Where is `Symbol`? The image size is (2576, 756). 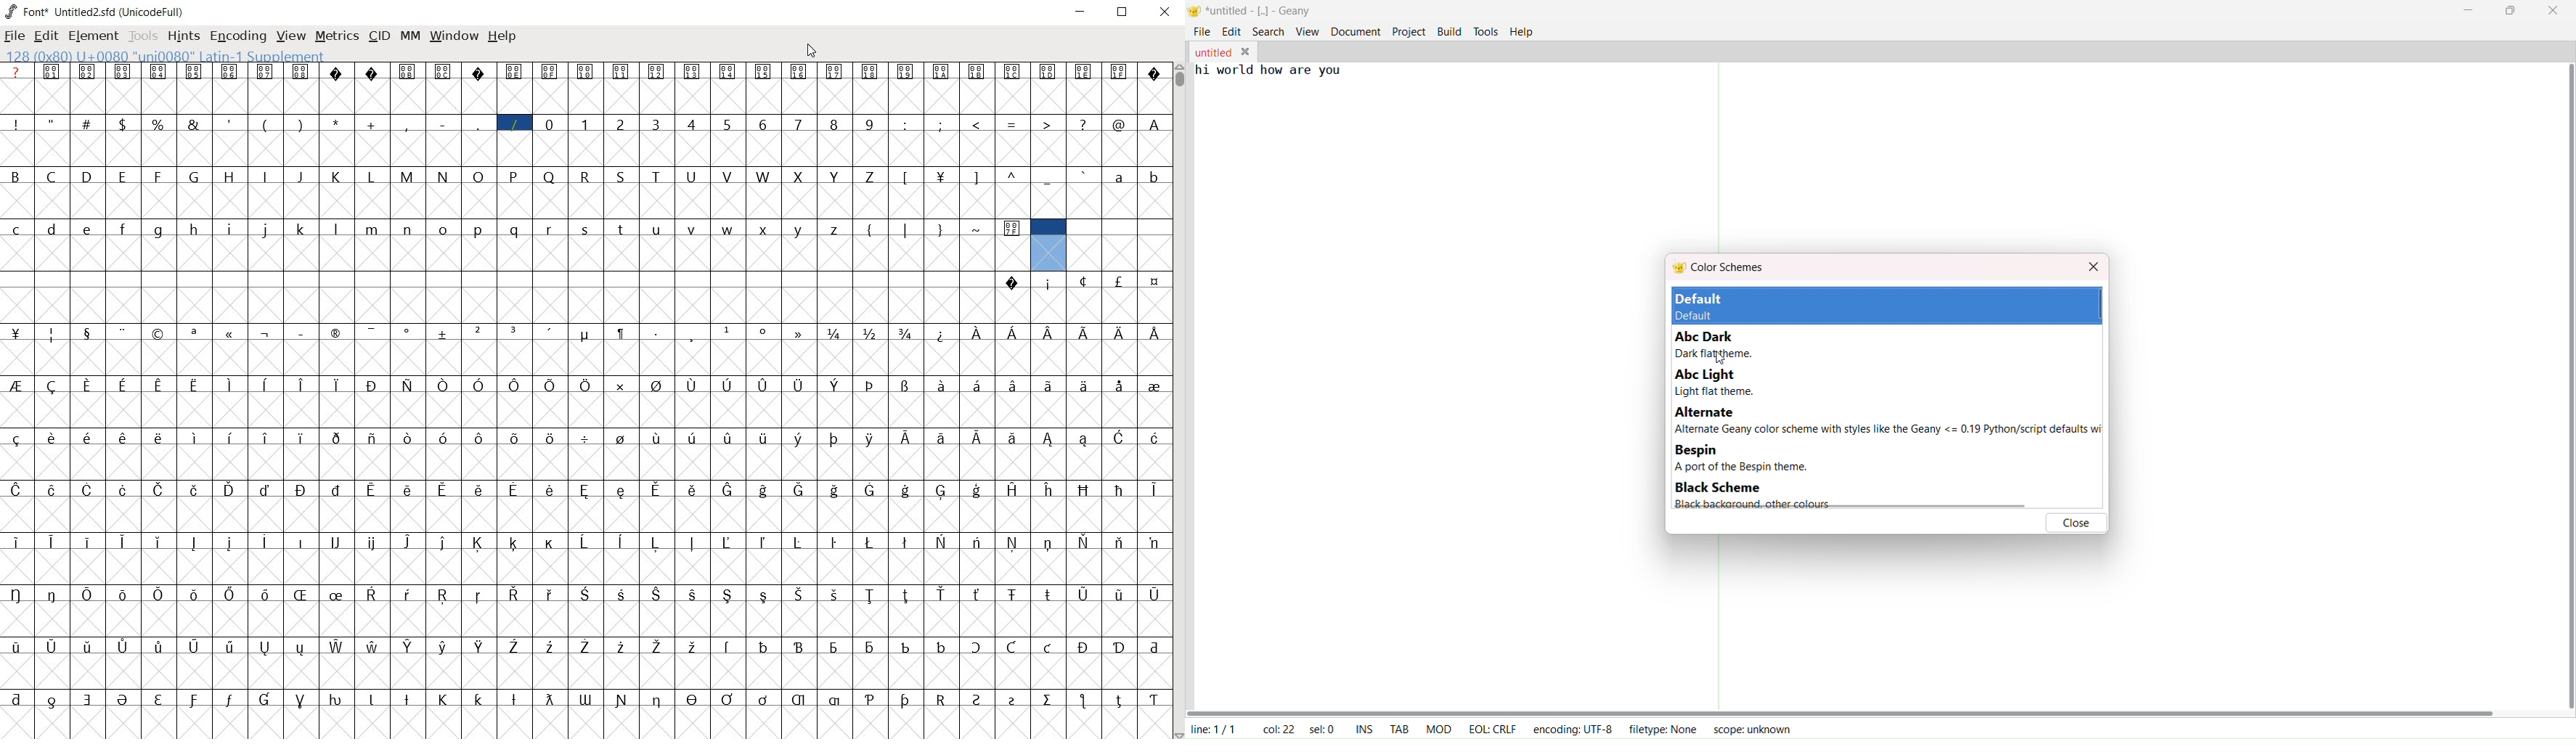
Symbol is located at coordinates (551, 331).